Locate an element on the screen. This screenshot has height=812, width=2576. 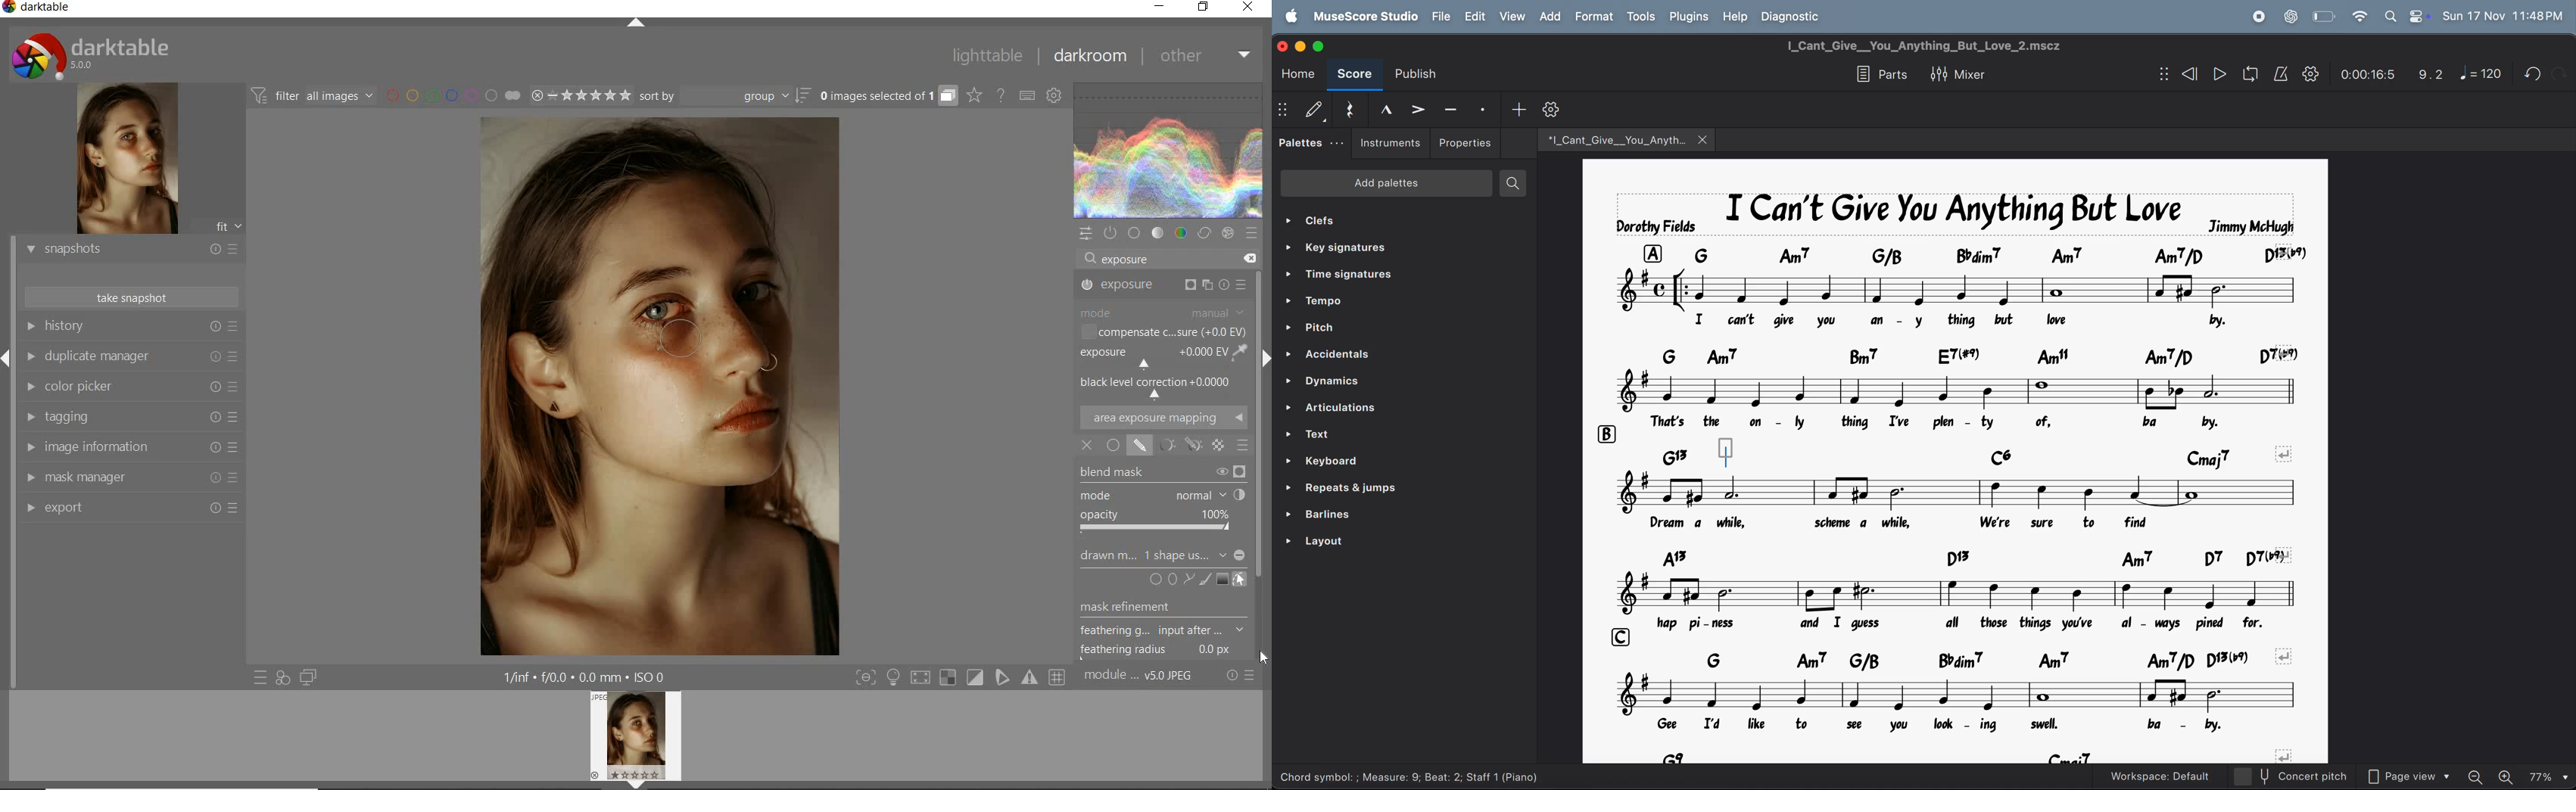
WAVEFORM is located at coordinates (1168, 150).